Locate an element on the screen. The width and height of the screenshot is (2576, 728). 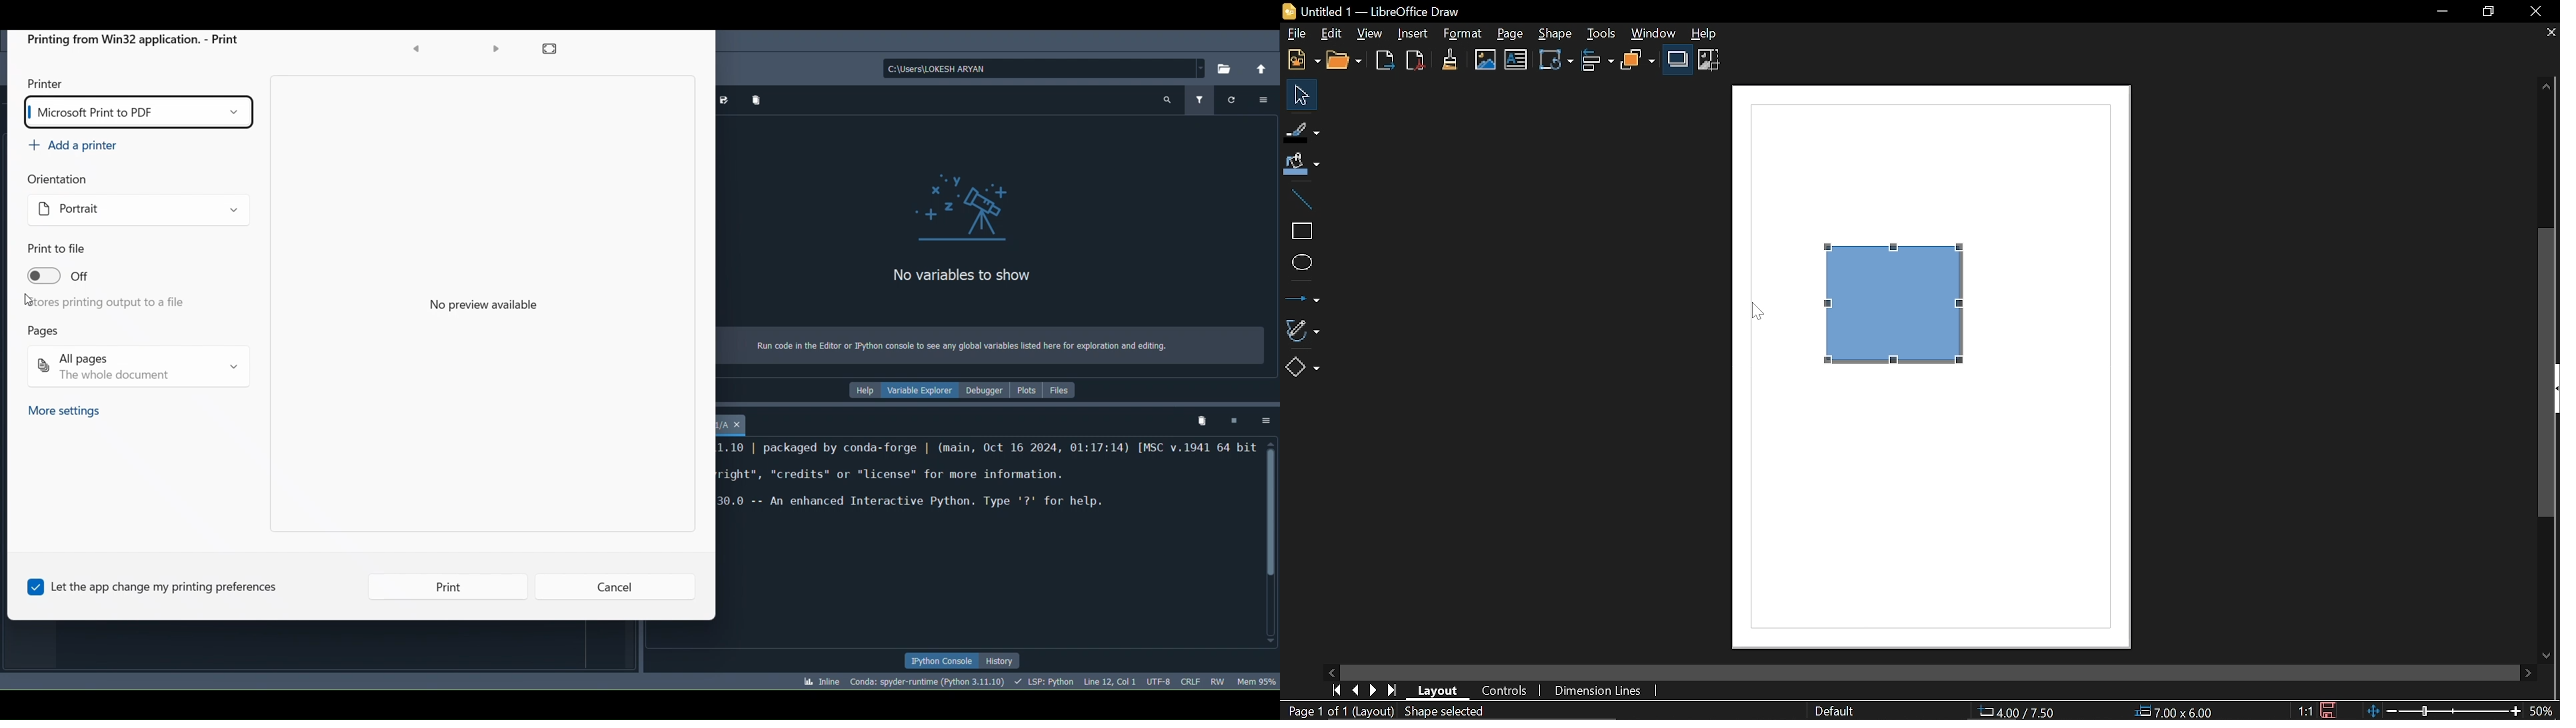
Controls is located at coordinates (1507, 691).